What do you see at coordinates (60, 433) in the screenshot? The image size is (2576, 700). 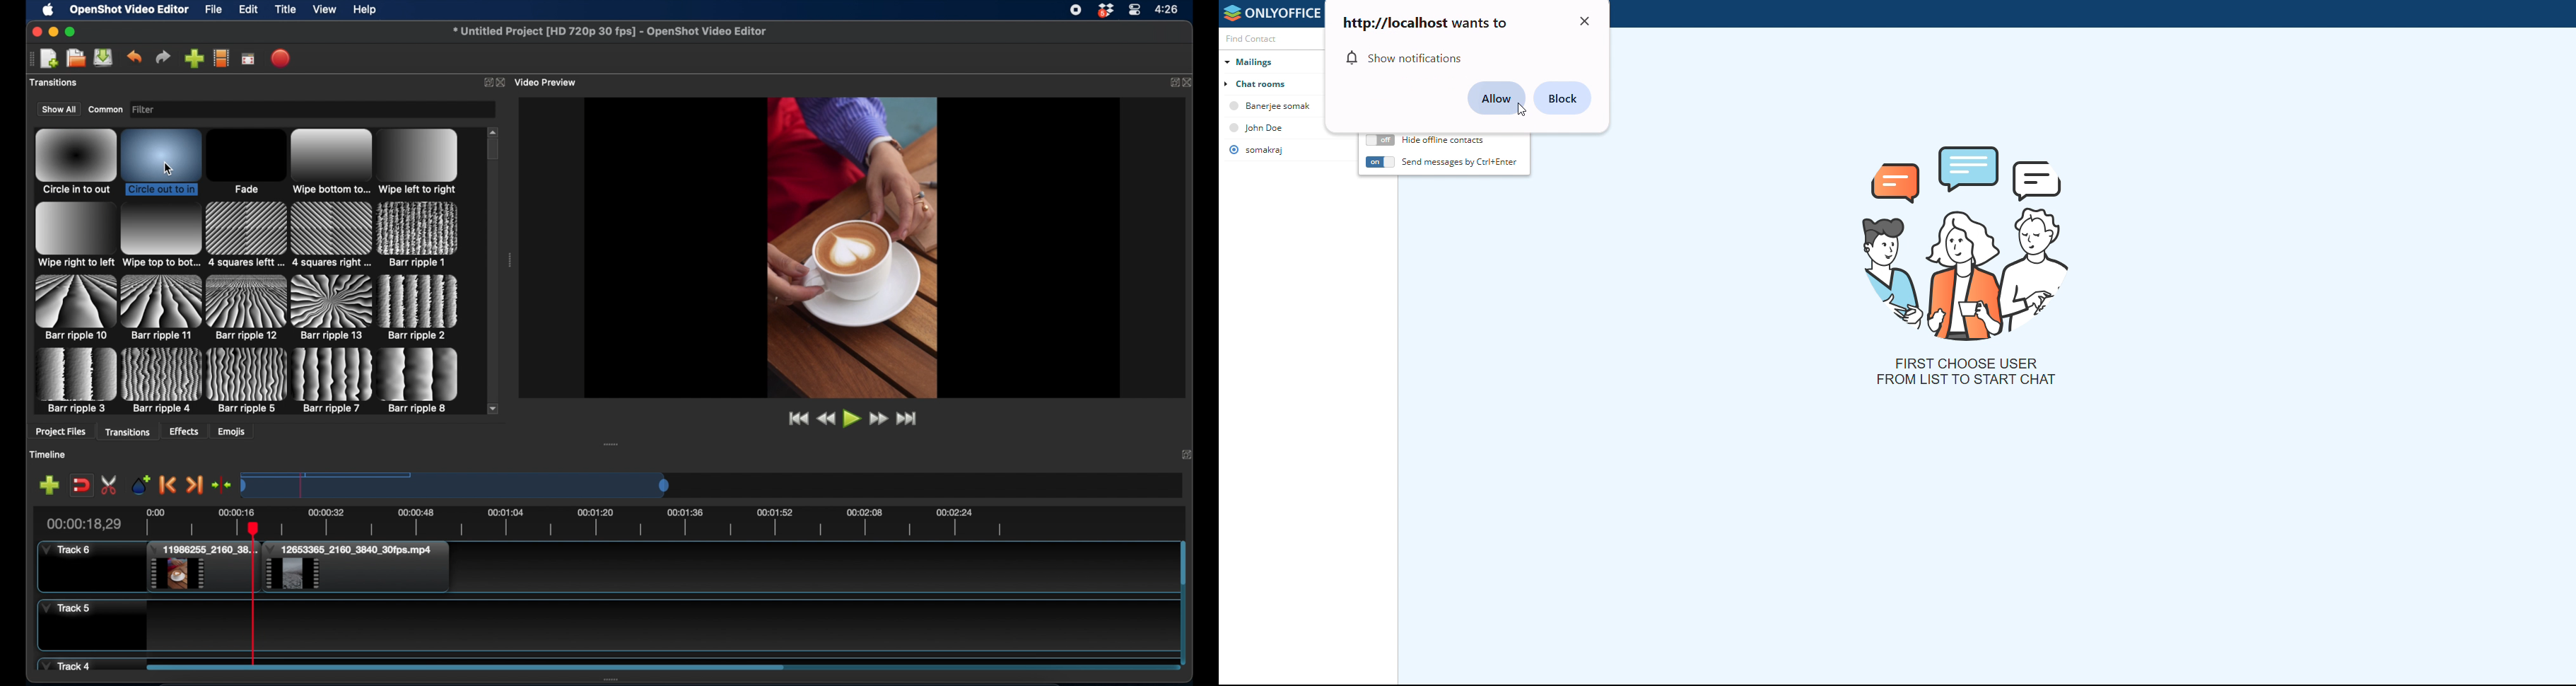 I see `project files` at bounding box center [60, 433].